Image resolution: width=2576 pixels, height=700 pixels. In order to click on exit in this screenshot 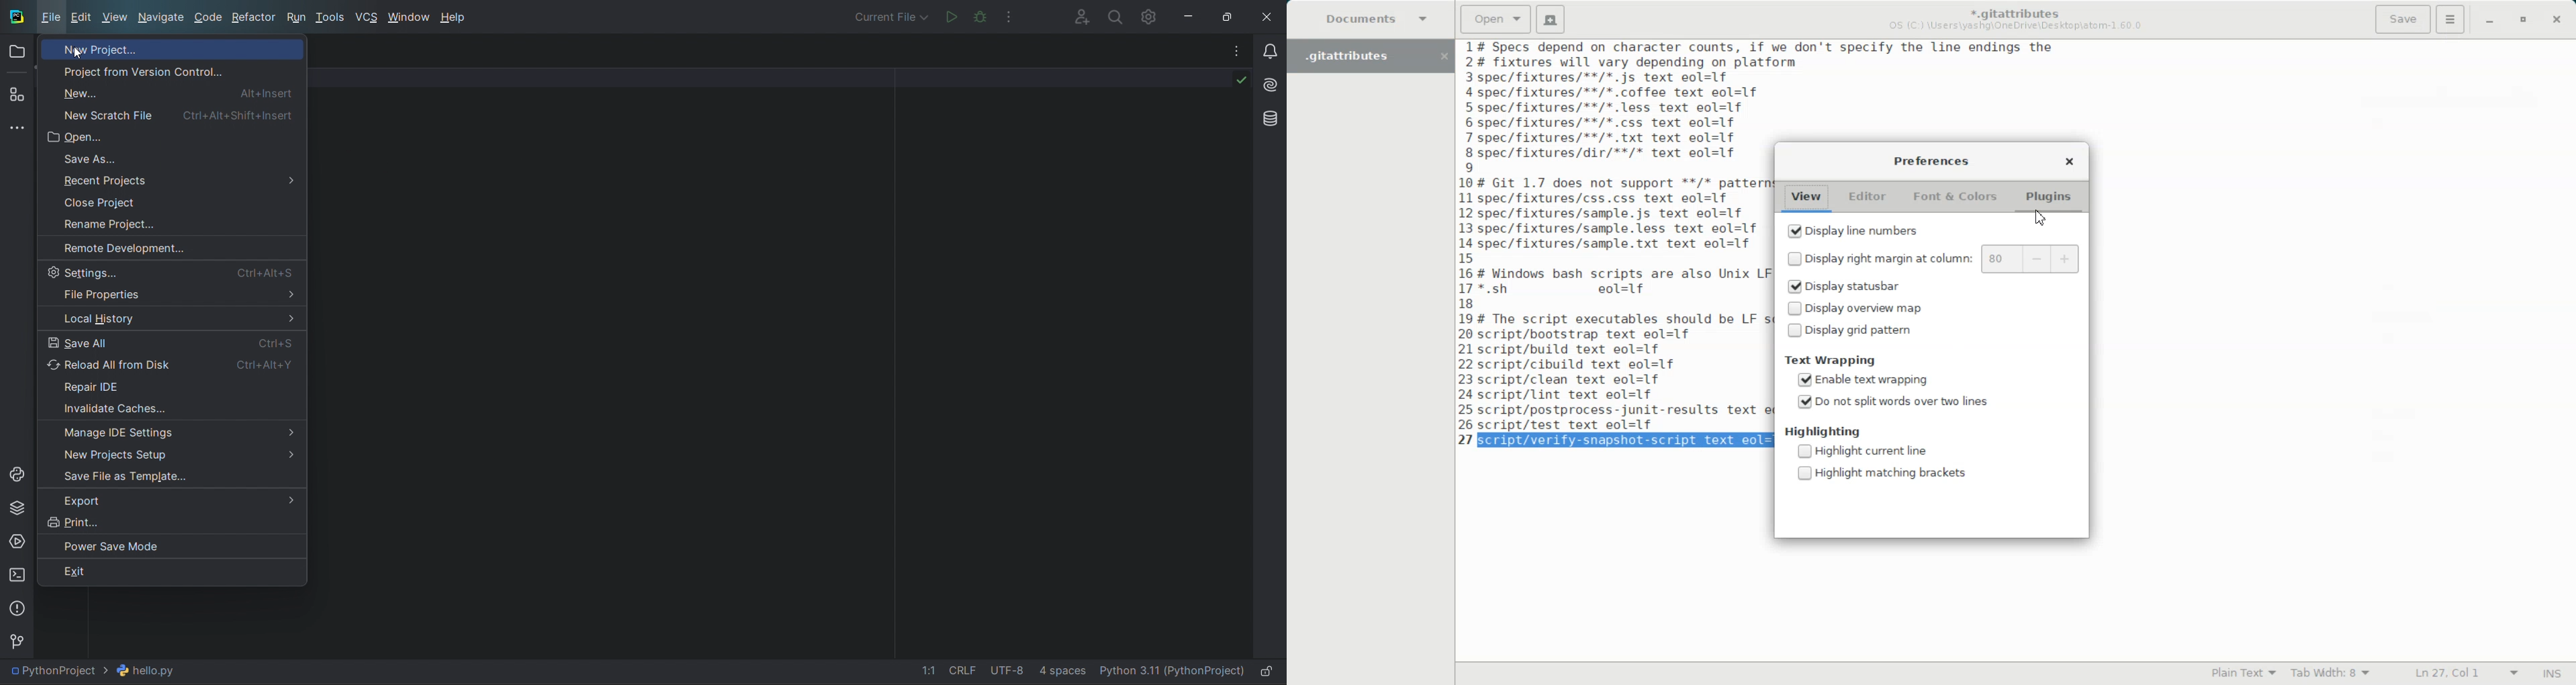, I will do `click(172, 572)`.